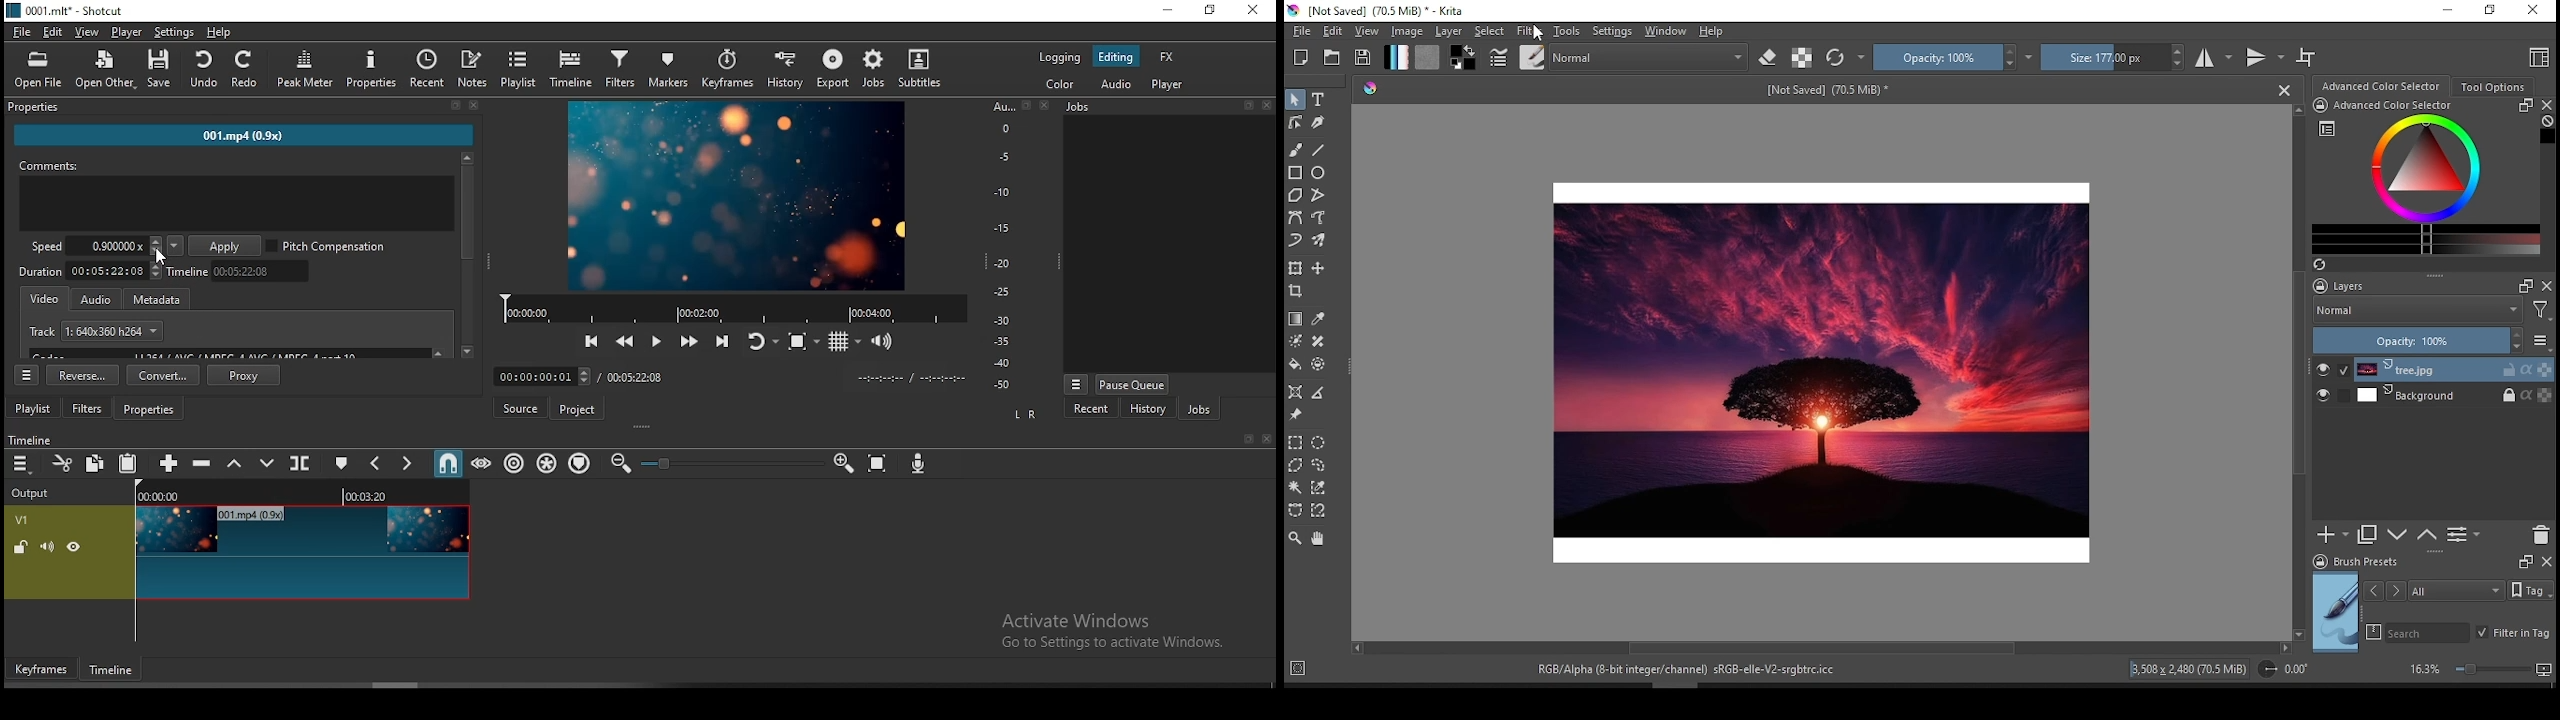 This screenshot has height=728, width=2576. What do you see at coordinates (94, 329) in the screenshot?
I see `track` at bounding box center [94, 329].